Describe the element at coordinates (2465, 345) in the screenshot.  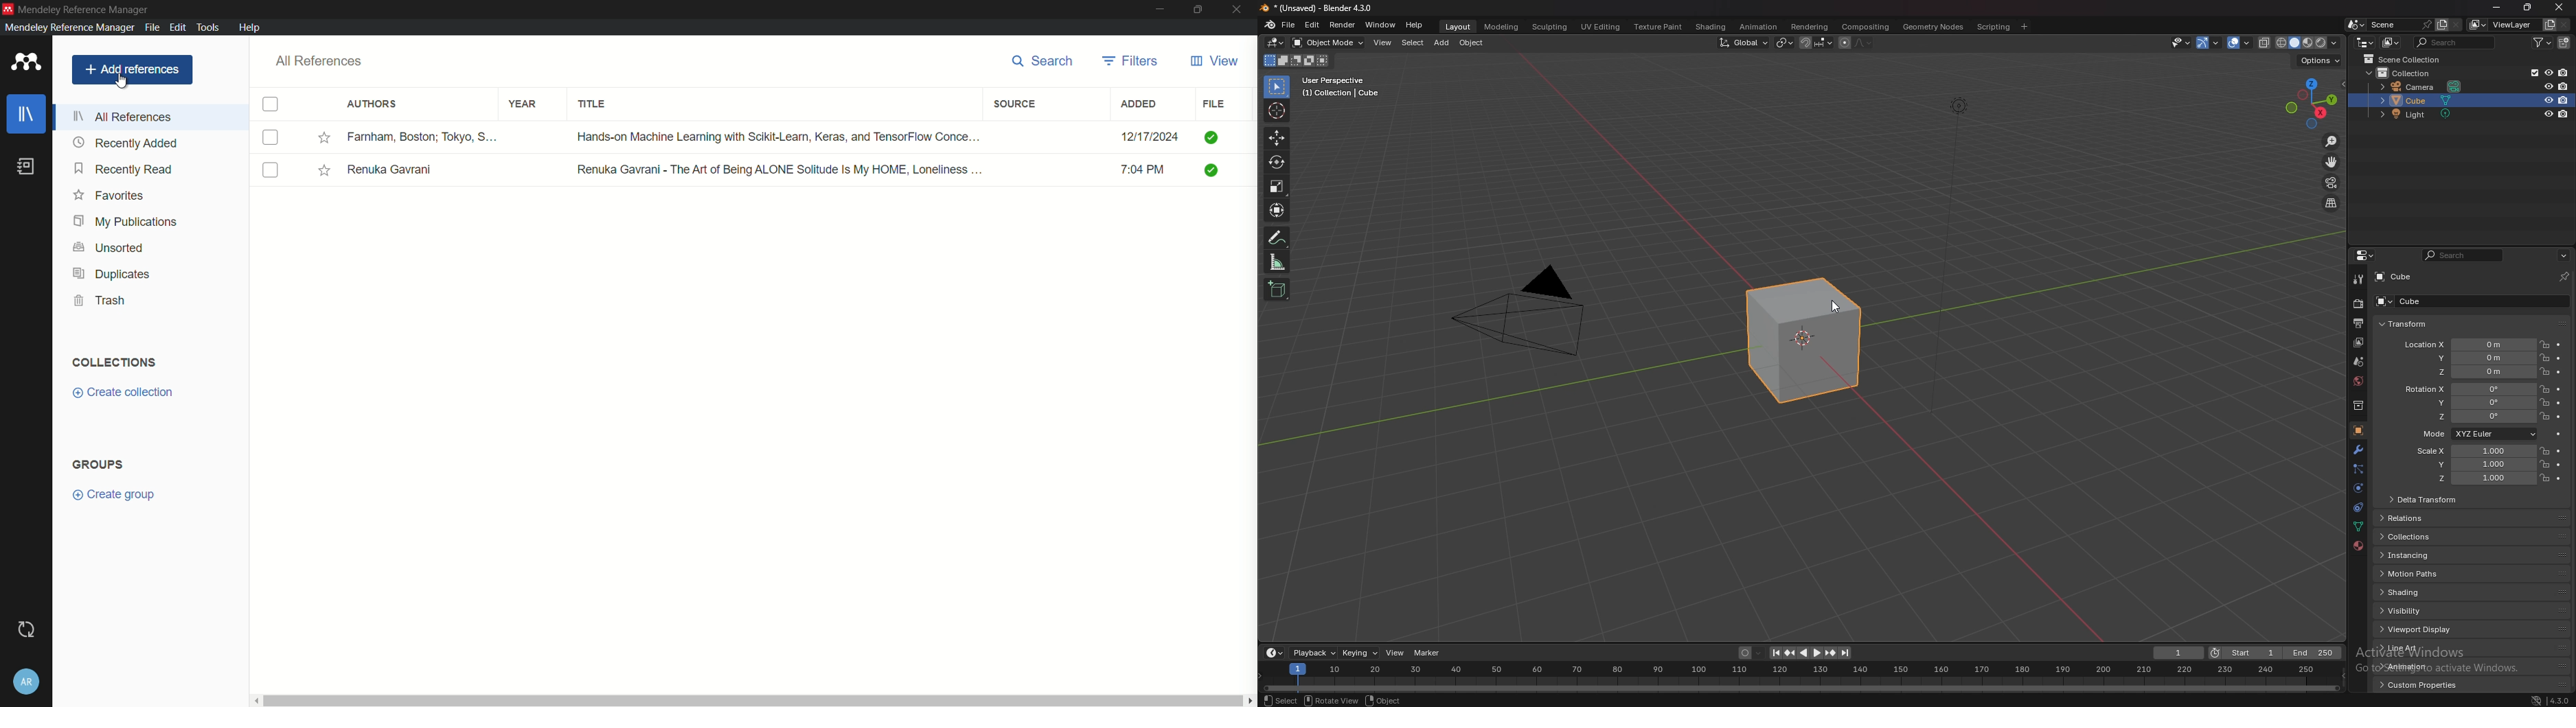
I see `location x` at that location.